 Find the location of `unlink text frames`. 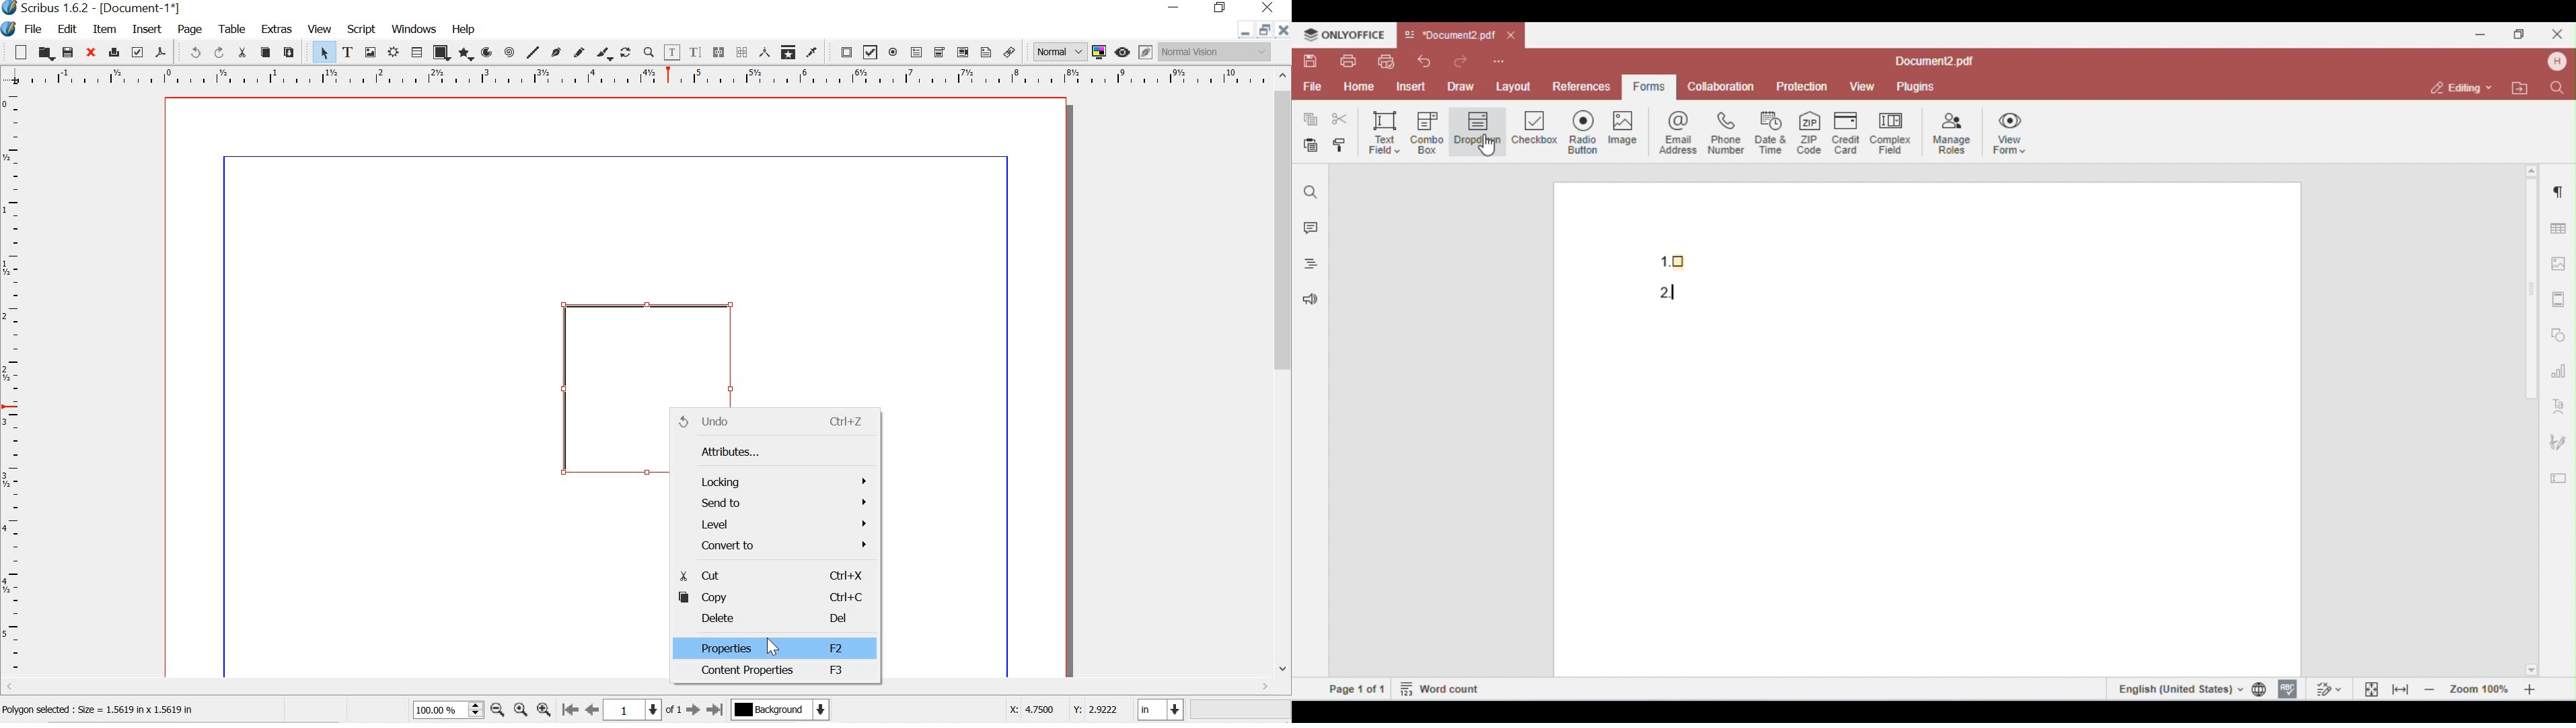

unlink text frames is located at coordinates (742, 50).